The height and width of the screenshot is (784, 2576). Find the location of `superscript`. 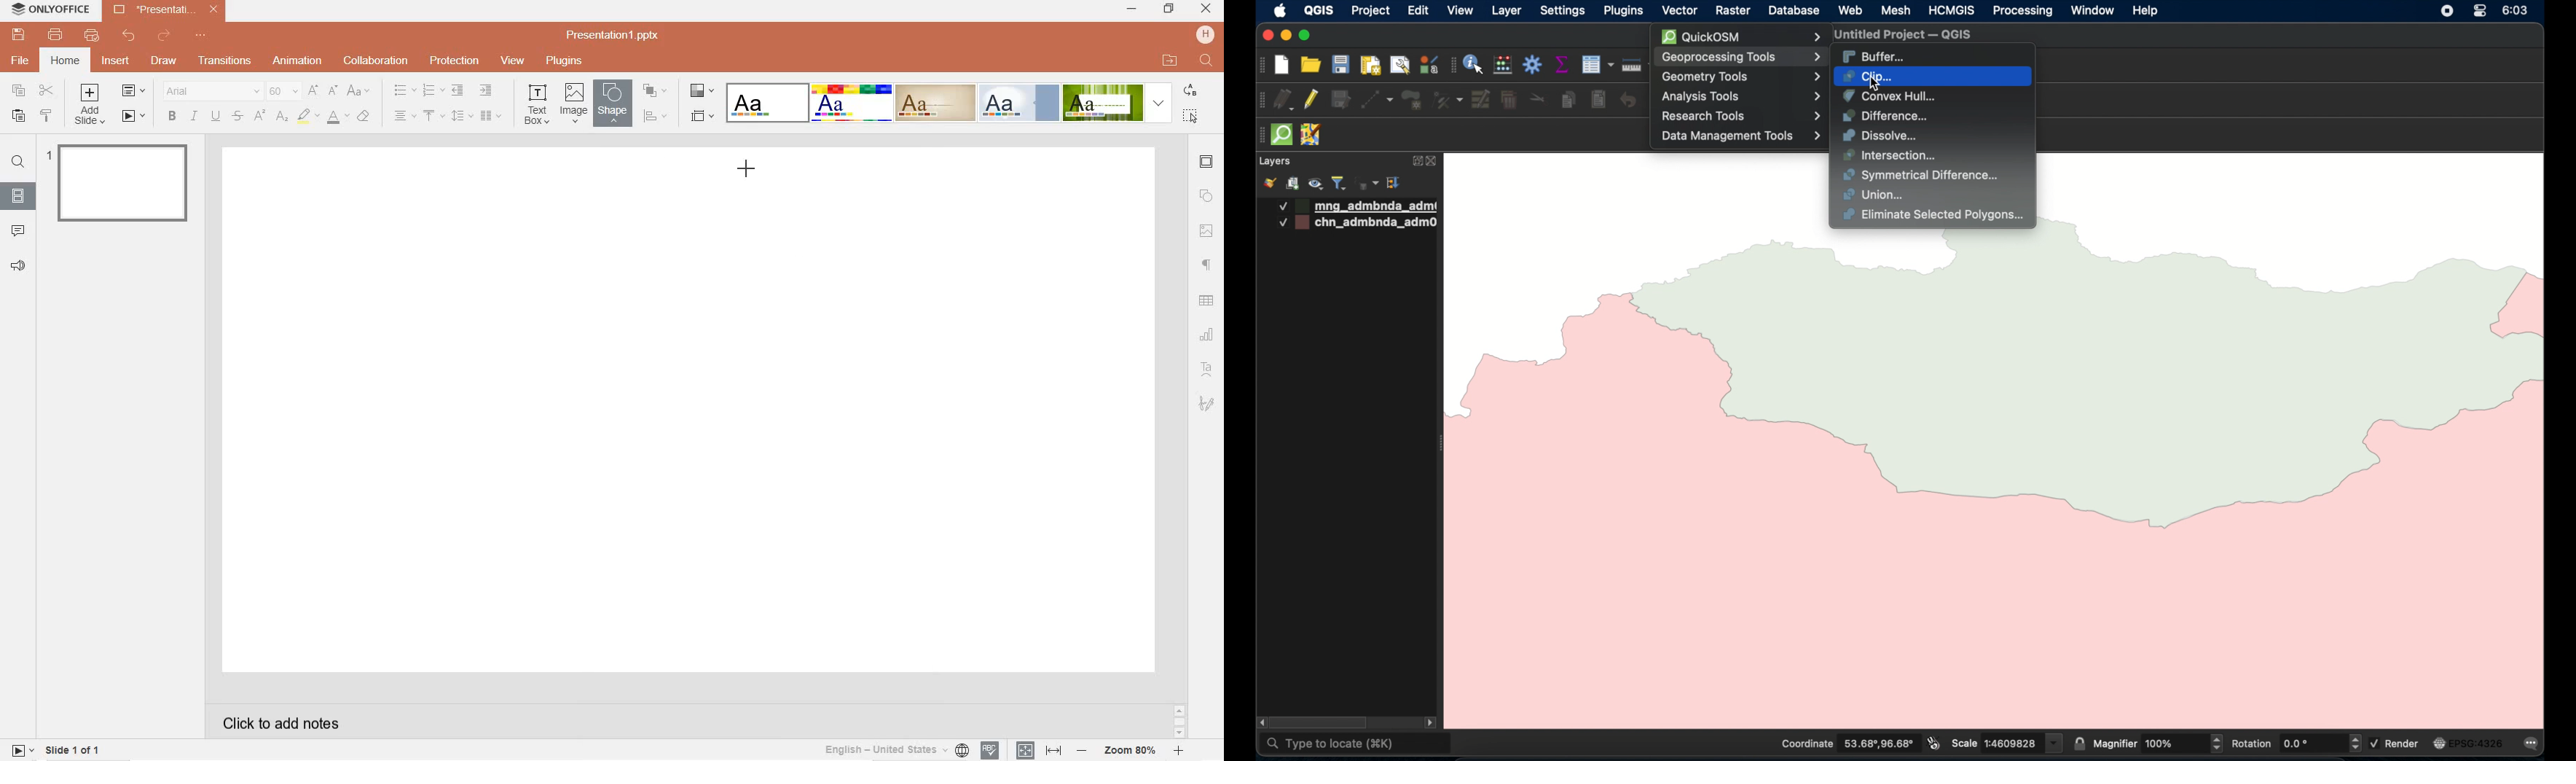

superscript is located at coordinates (259, 117).